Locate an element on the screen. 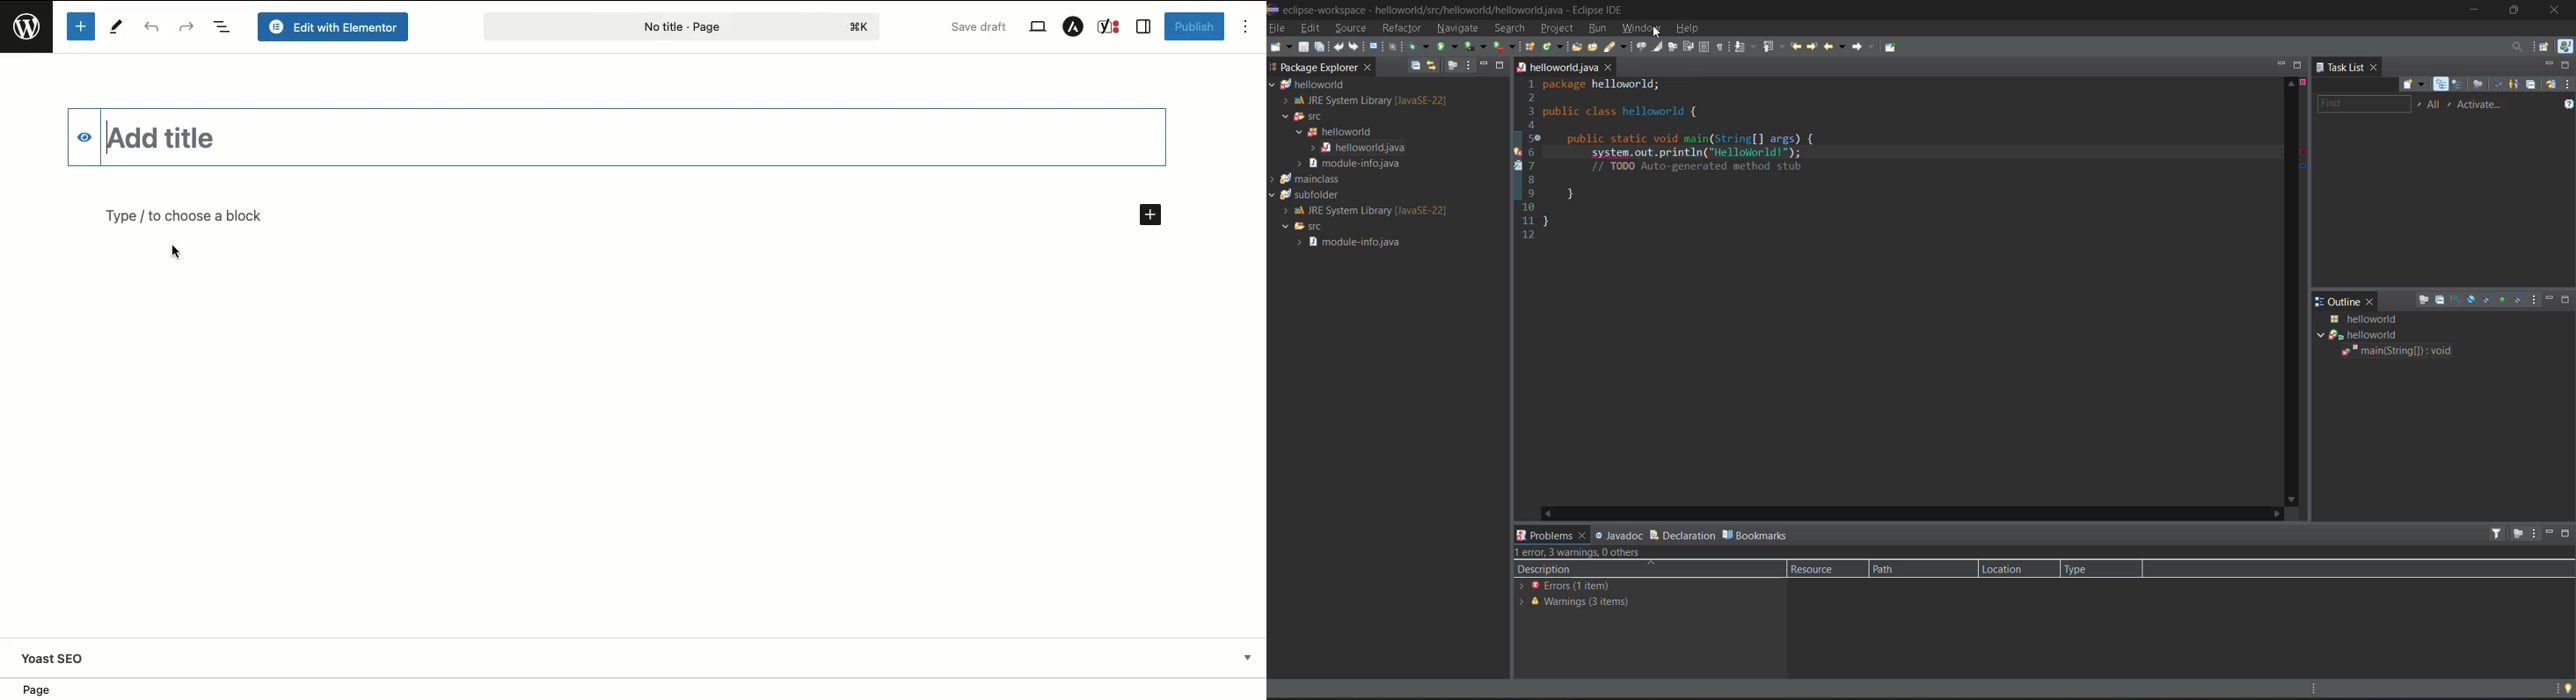 This screenshot has width=2576, height=700. javadoc is located at coordinates (1619, 535).